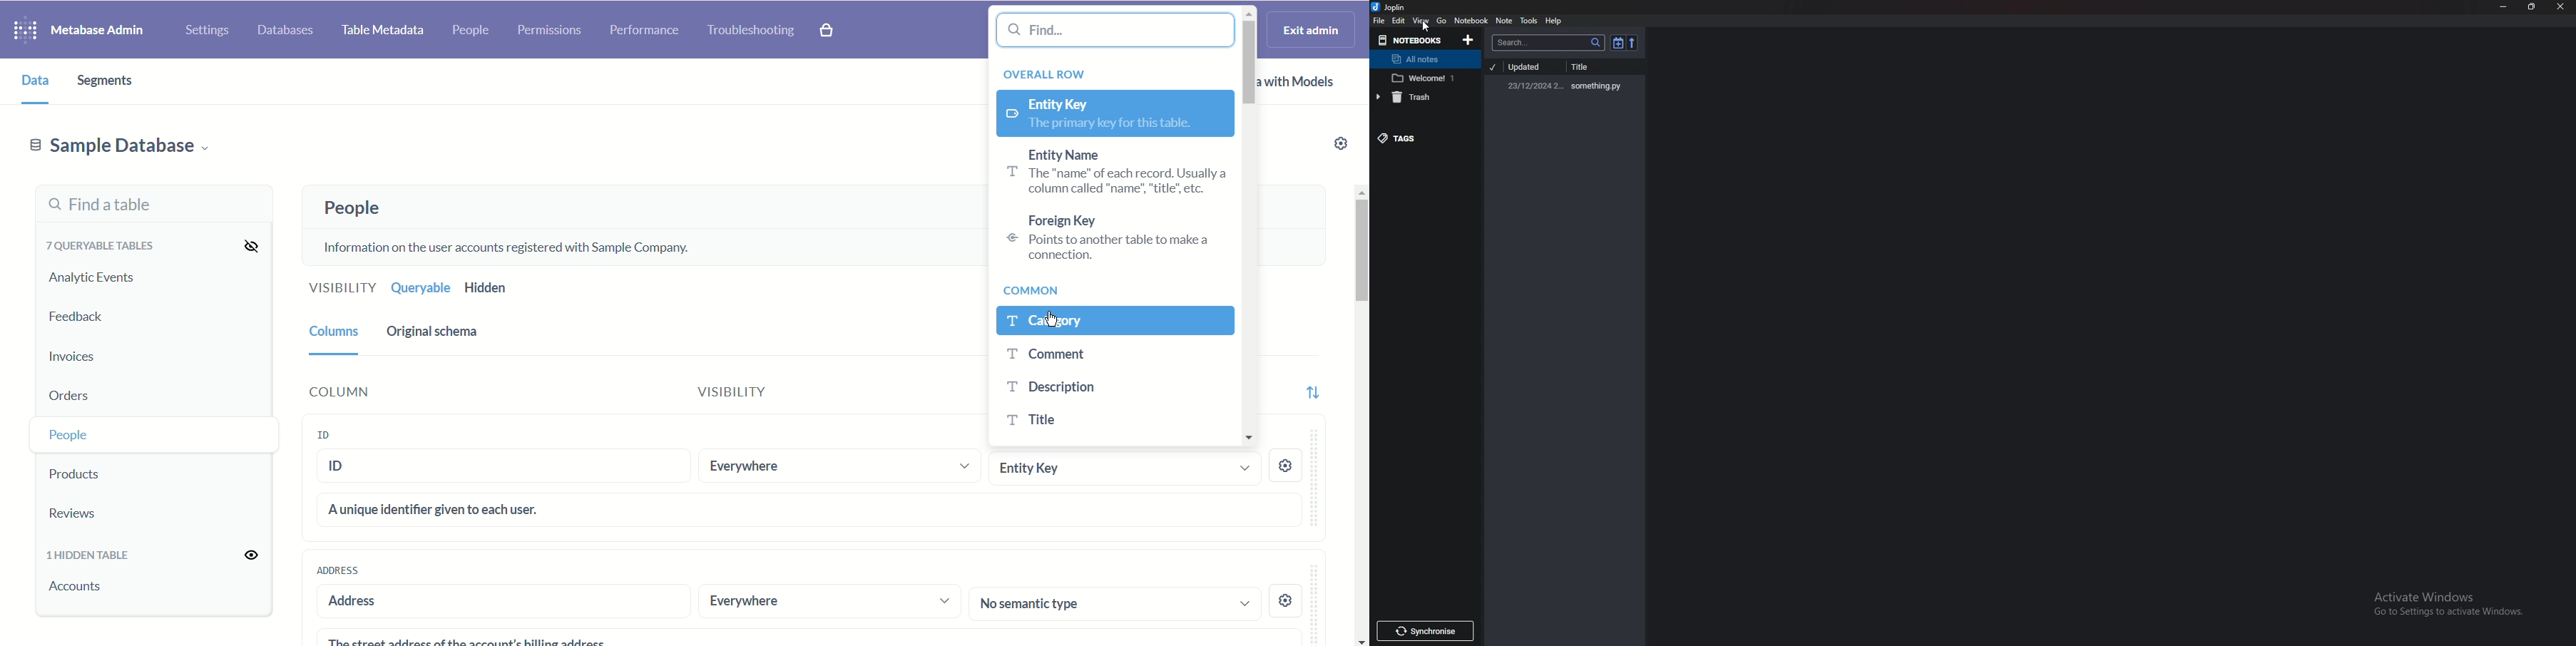 Image resolution: width=2576 pixels, height=672 pixels. What do you see at coordinates (1632, 43) in the screenshot?
I see `Reverse sort order` at bounding box center [1632, 43].